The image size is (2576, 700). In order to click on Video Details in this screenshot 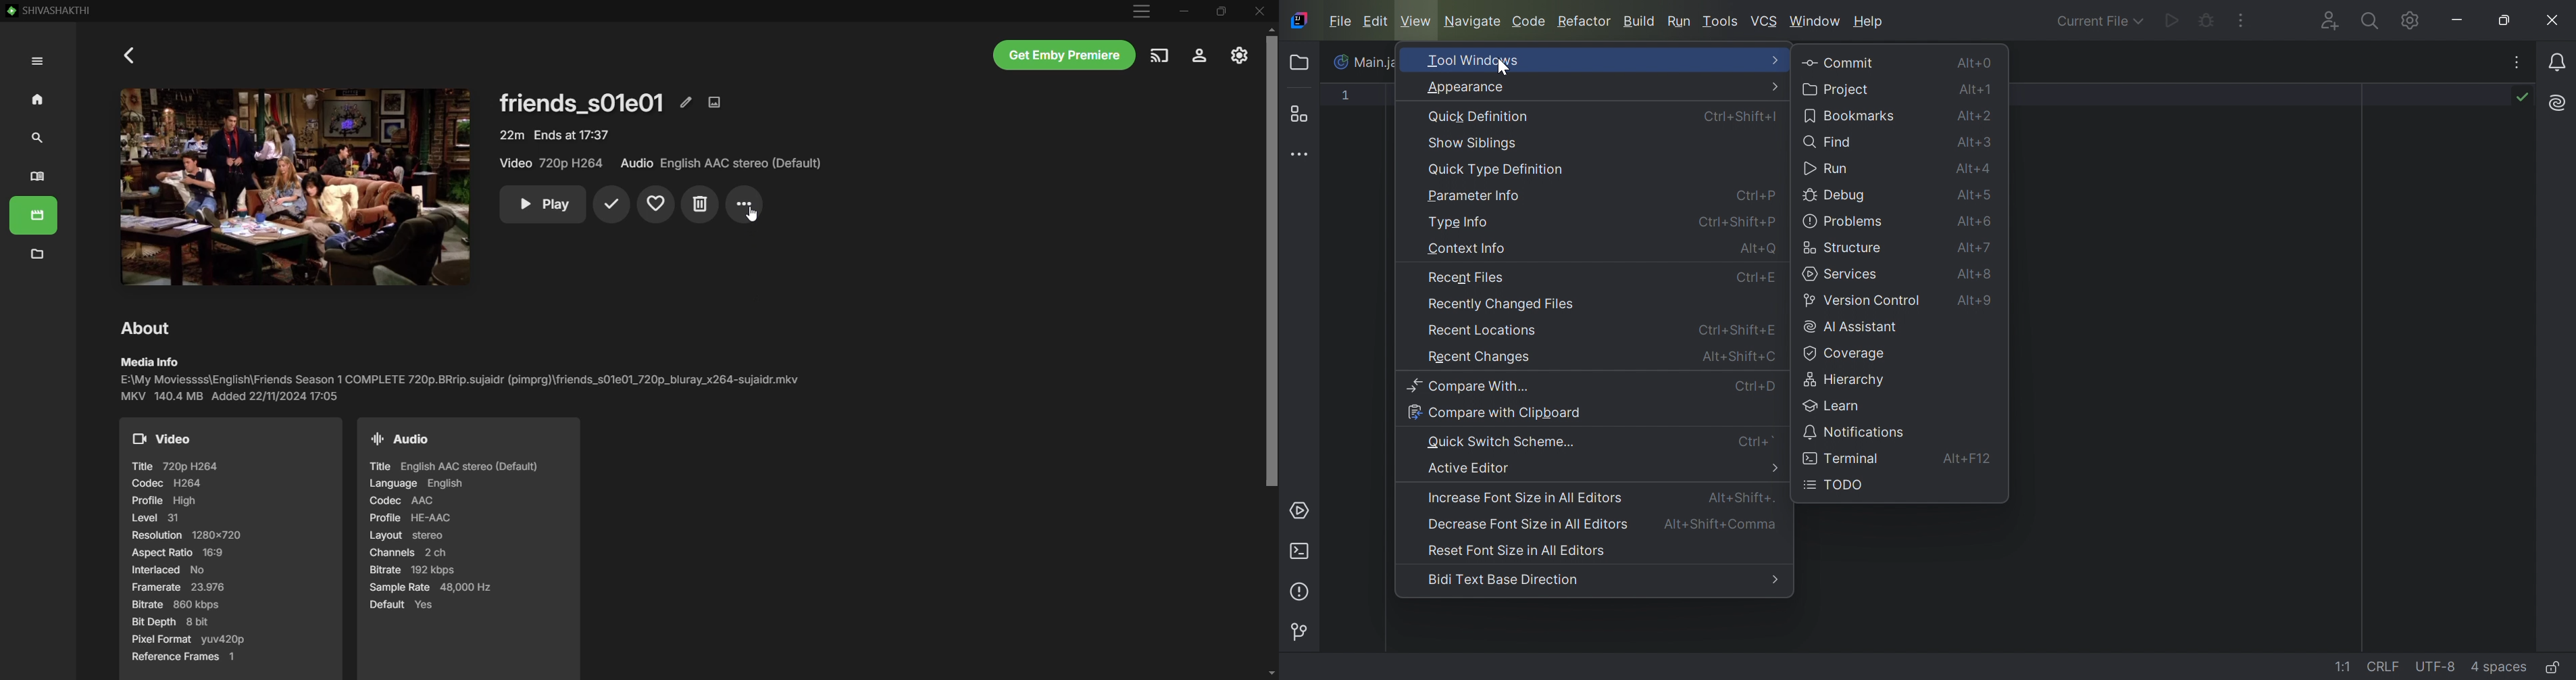, I will do `click(555, 135)`.